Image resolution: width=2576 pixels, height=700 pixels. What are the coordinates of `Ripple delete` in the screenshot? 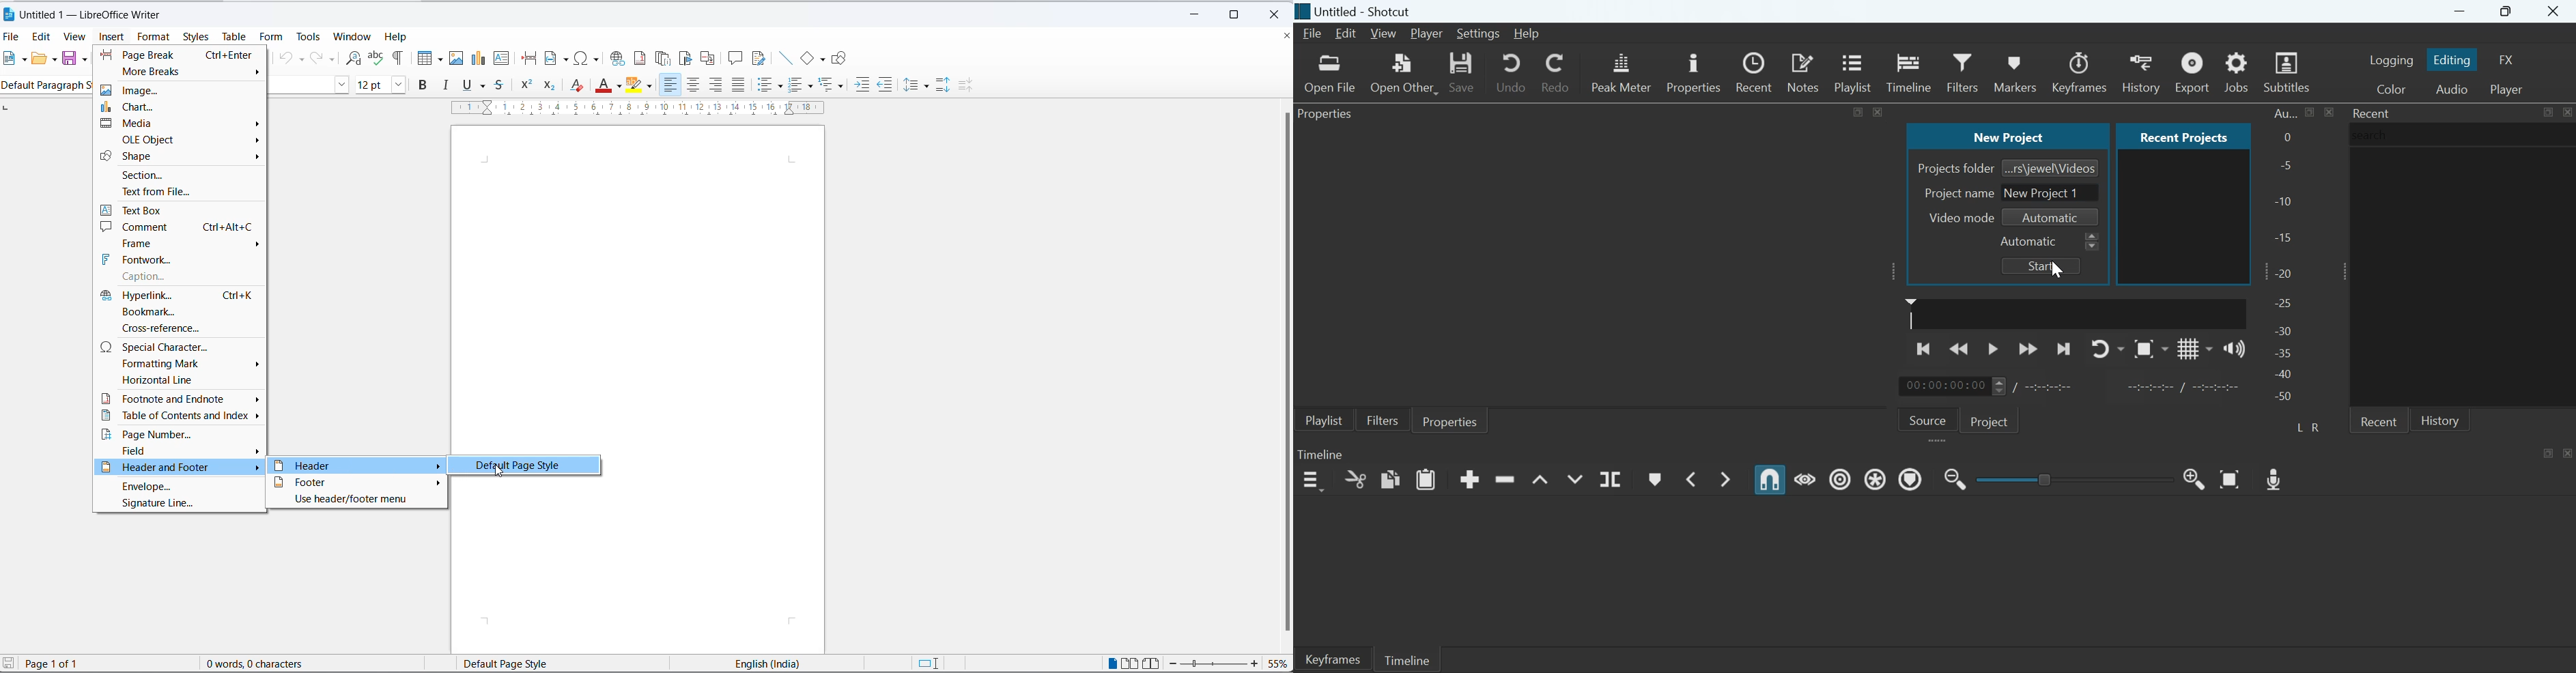 It's located at (1505, 478).